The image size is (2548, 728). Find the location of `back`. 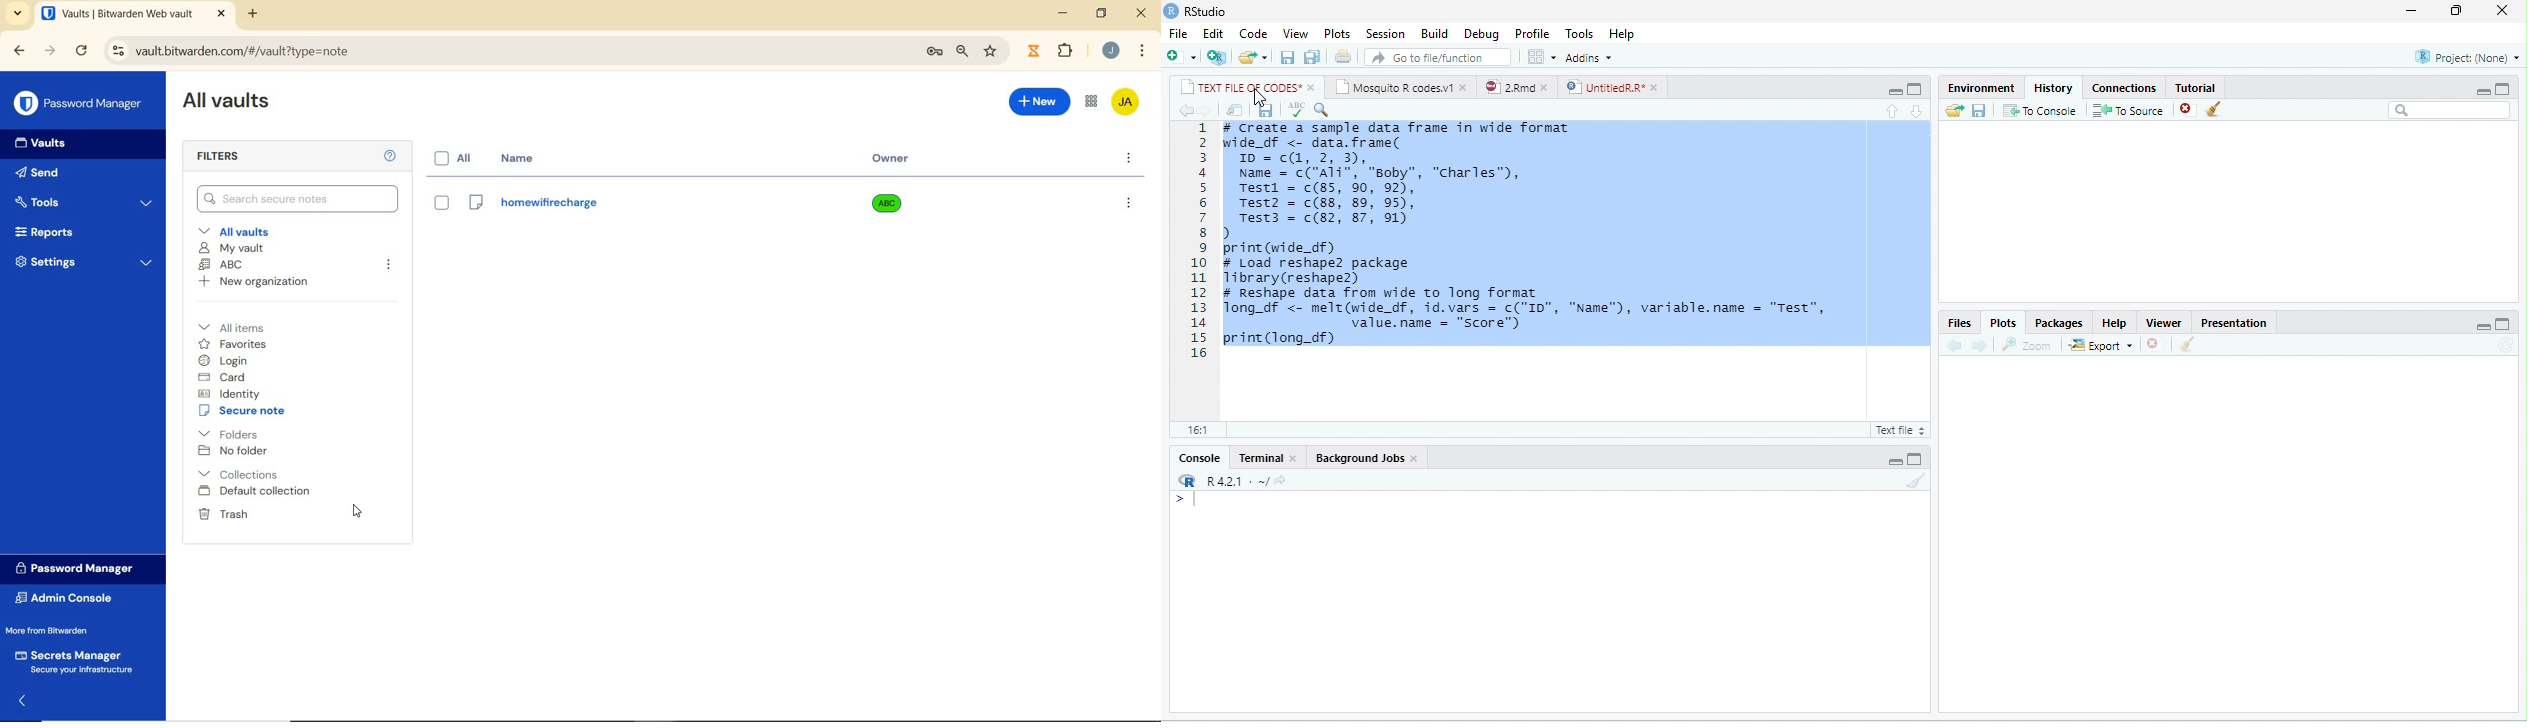

back is located at coordinates (1955, 346).